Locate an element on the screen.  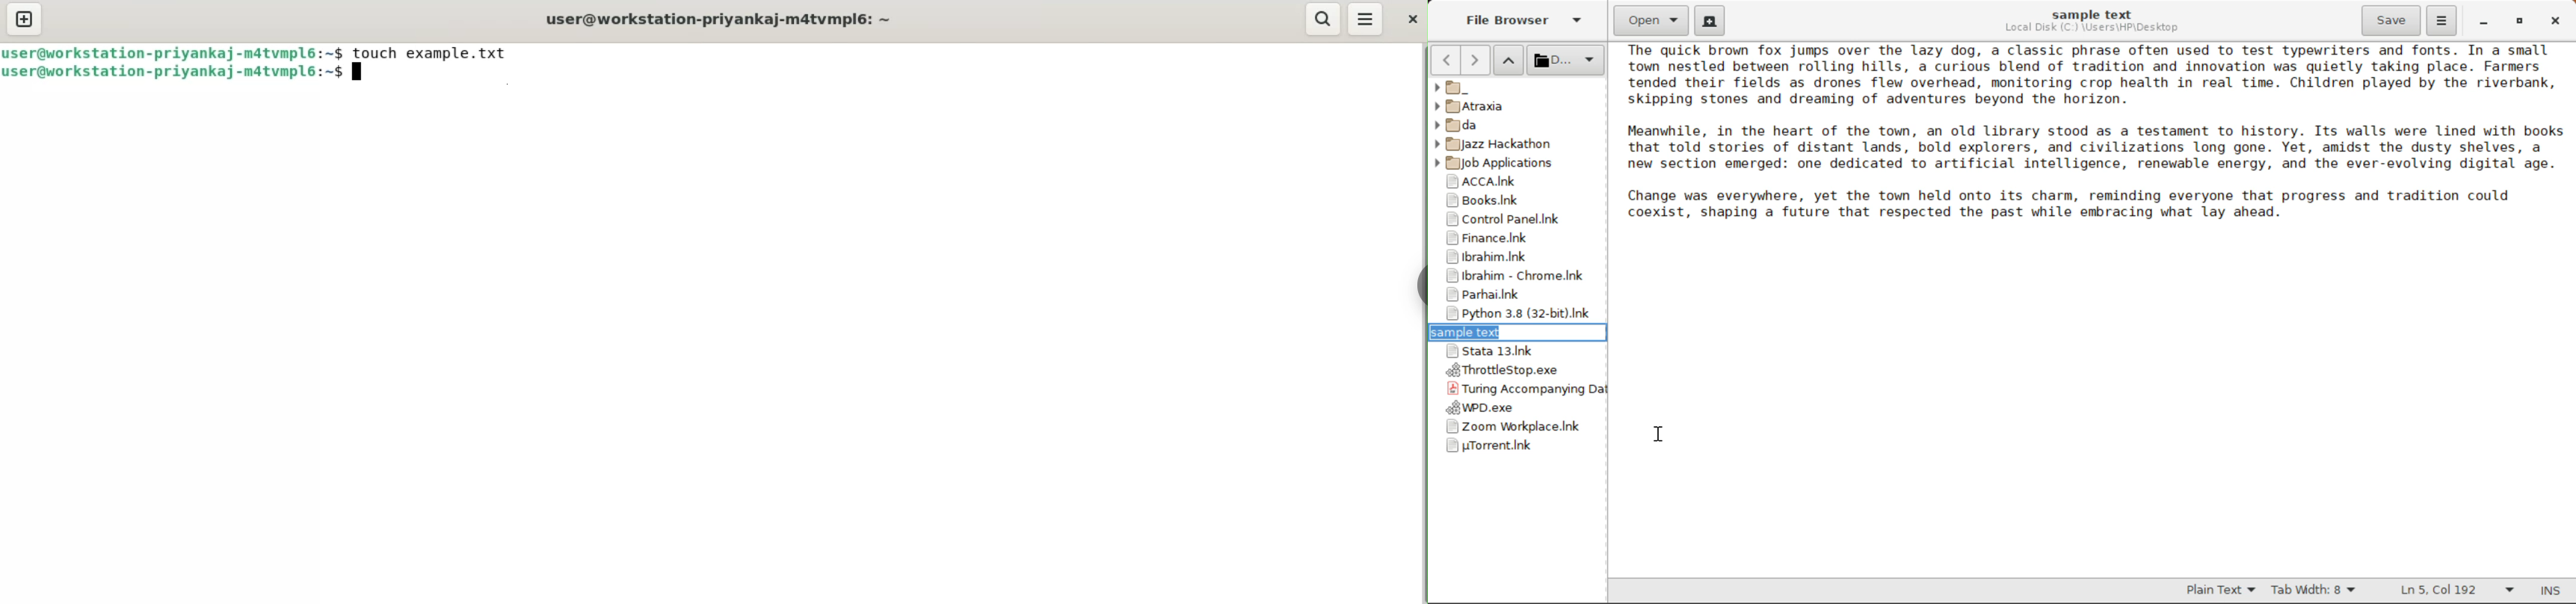
menu is located at coordinates (1366, 20).